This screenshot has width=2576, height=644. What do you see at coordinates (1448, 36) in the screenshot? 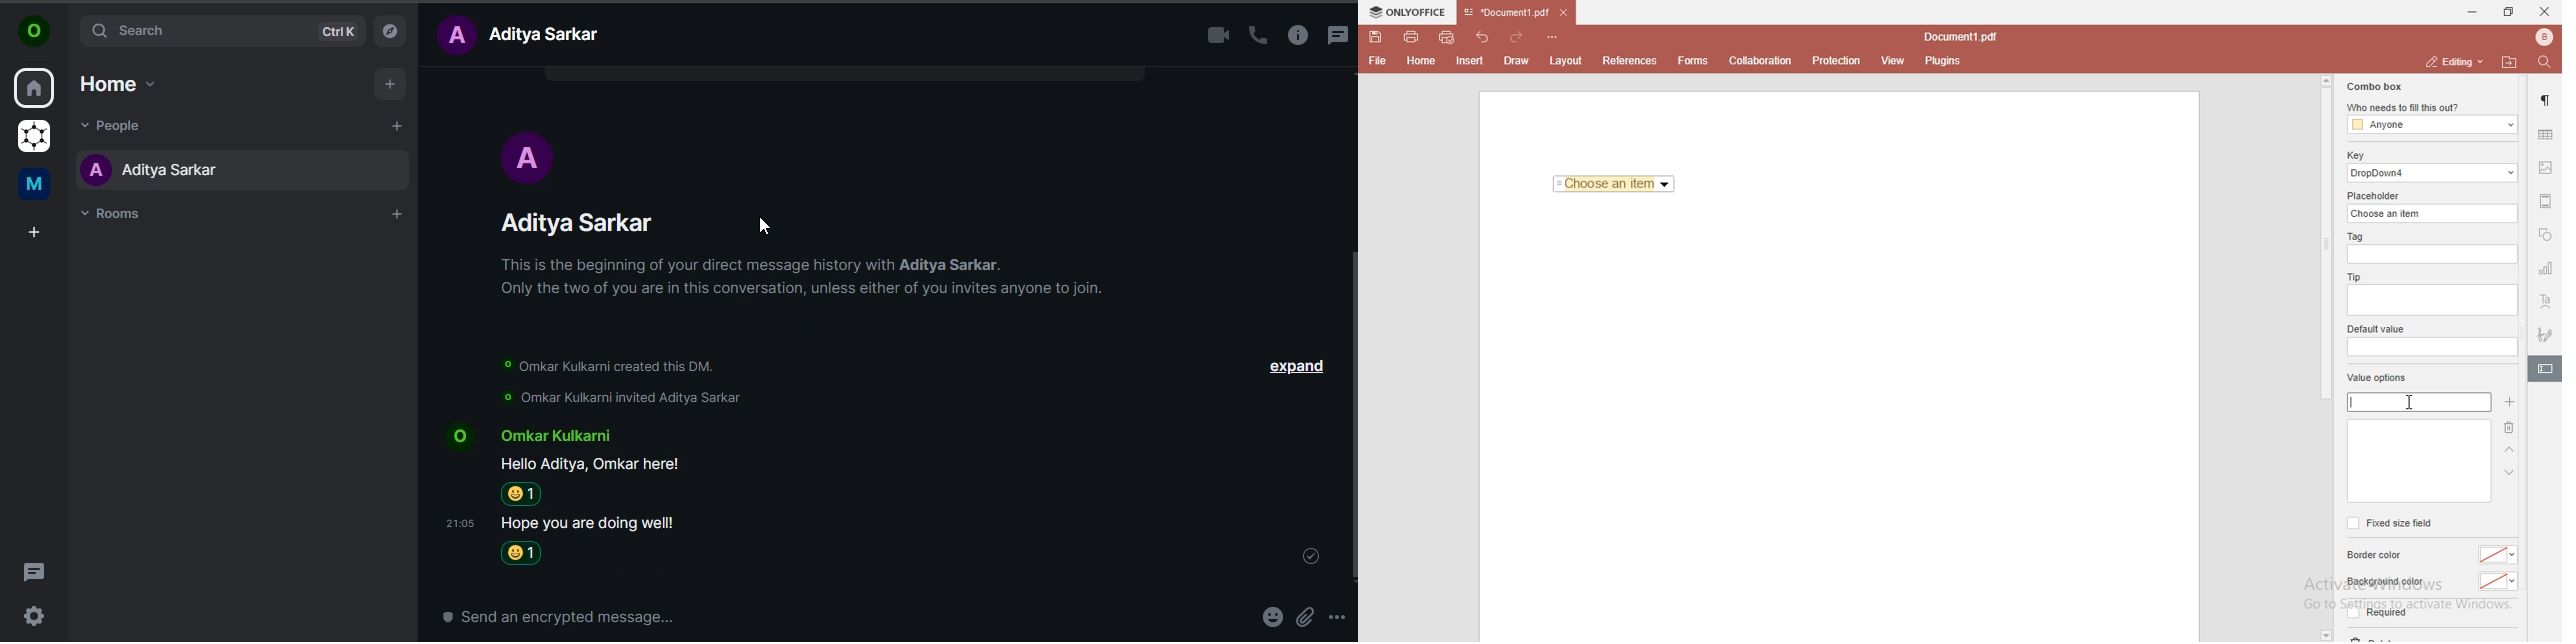
I see `quick print` at bounding box center [1448, 36].